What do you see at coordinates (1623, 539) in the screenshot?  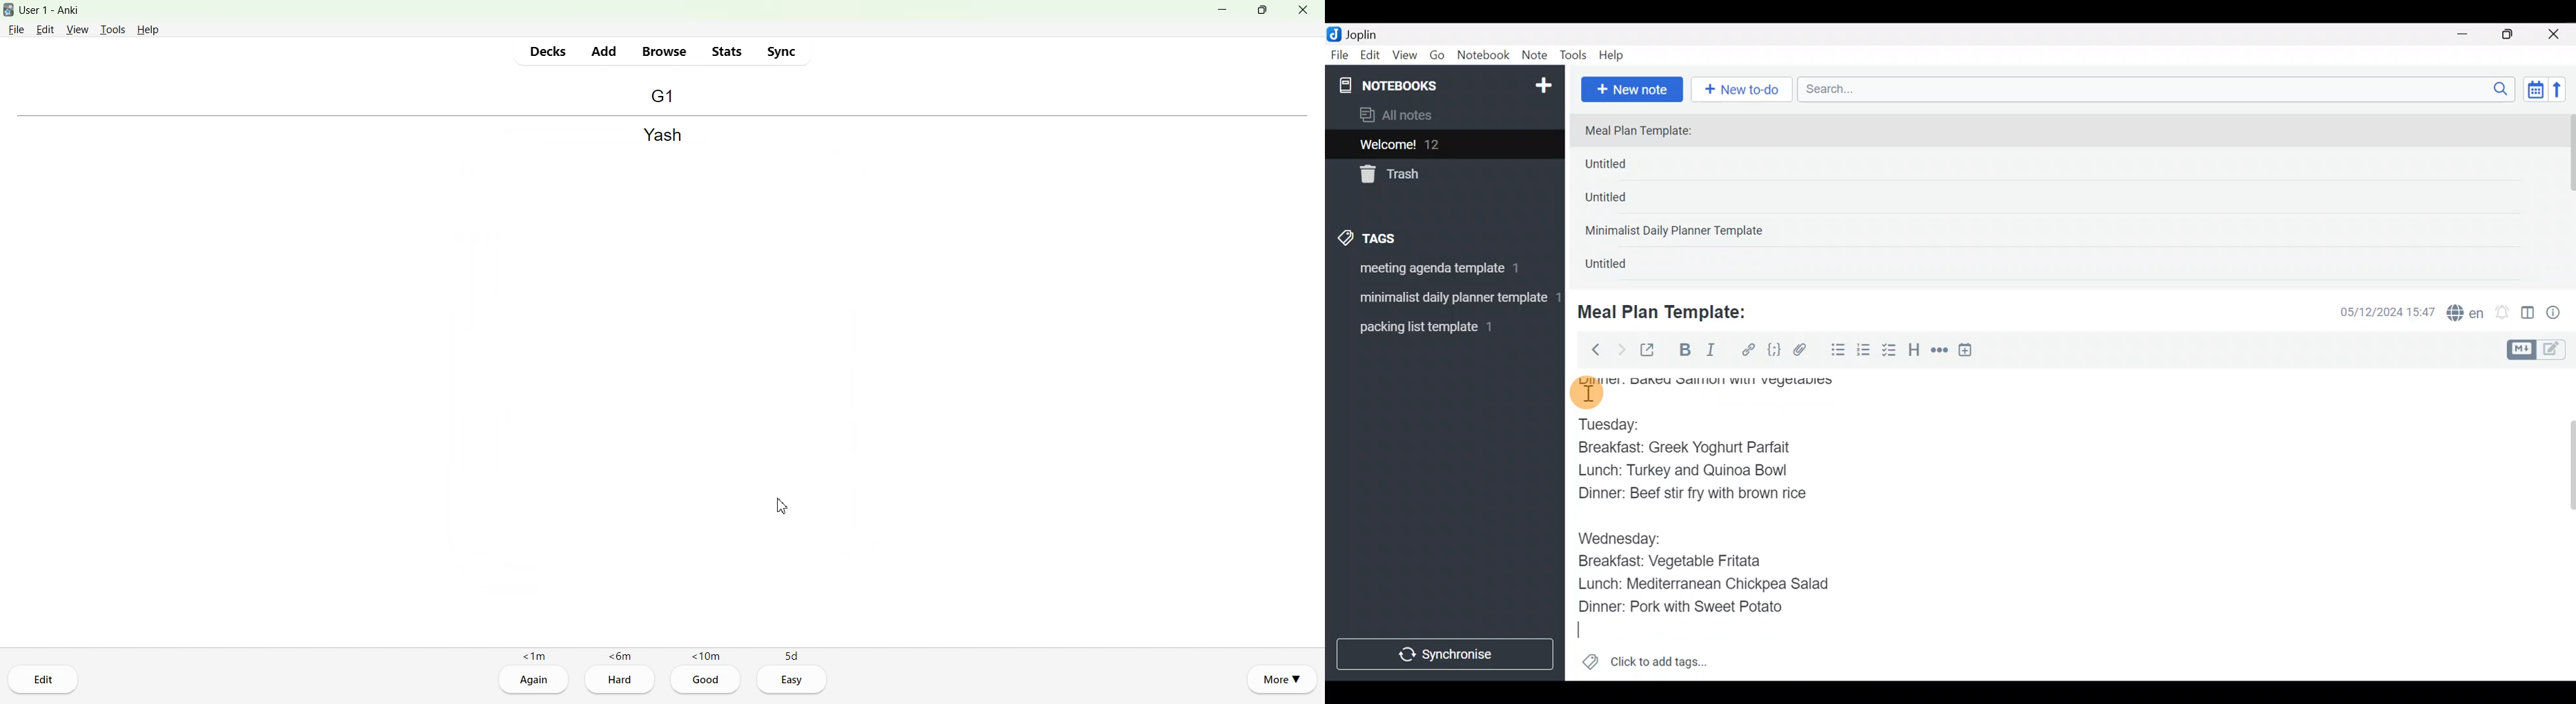 I see `Wednesday:` at bounding box center [1623, 539].